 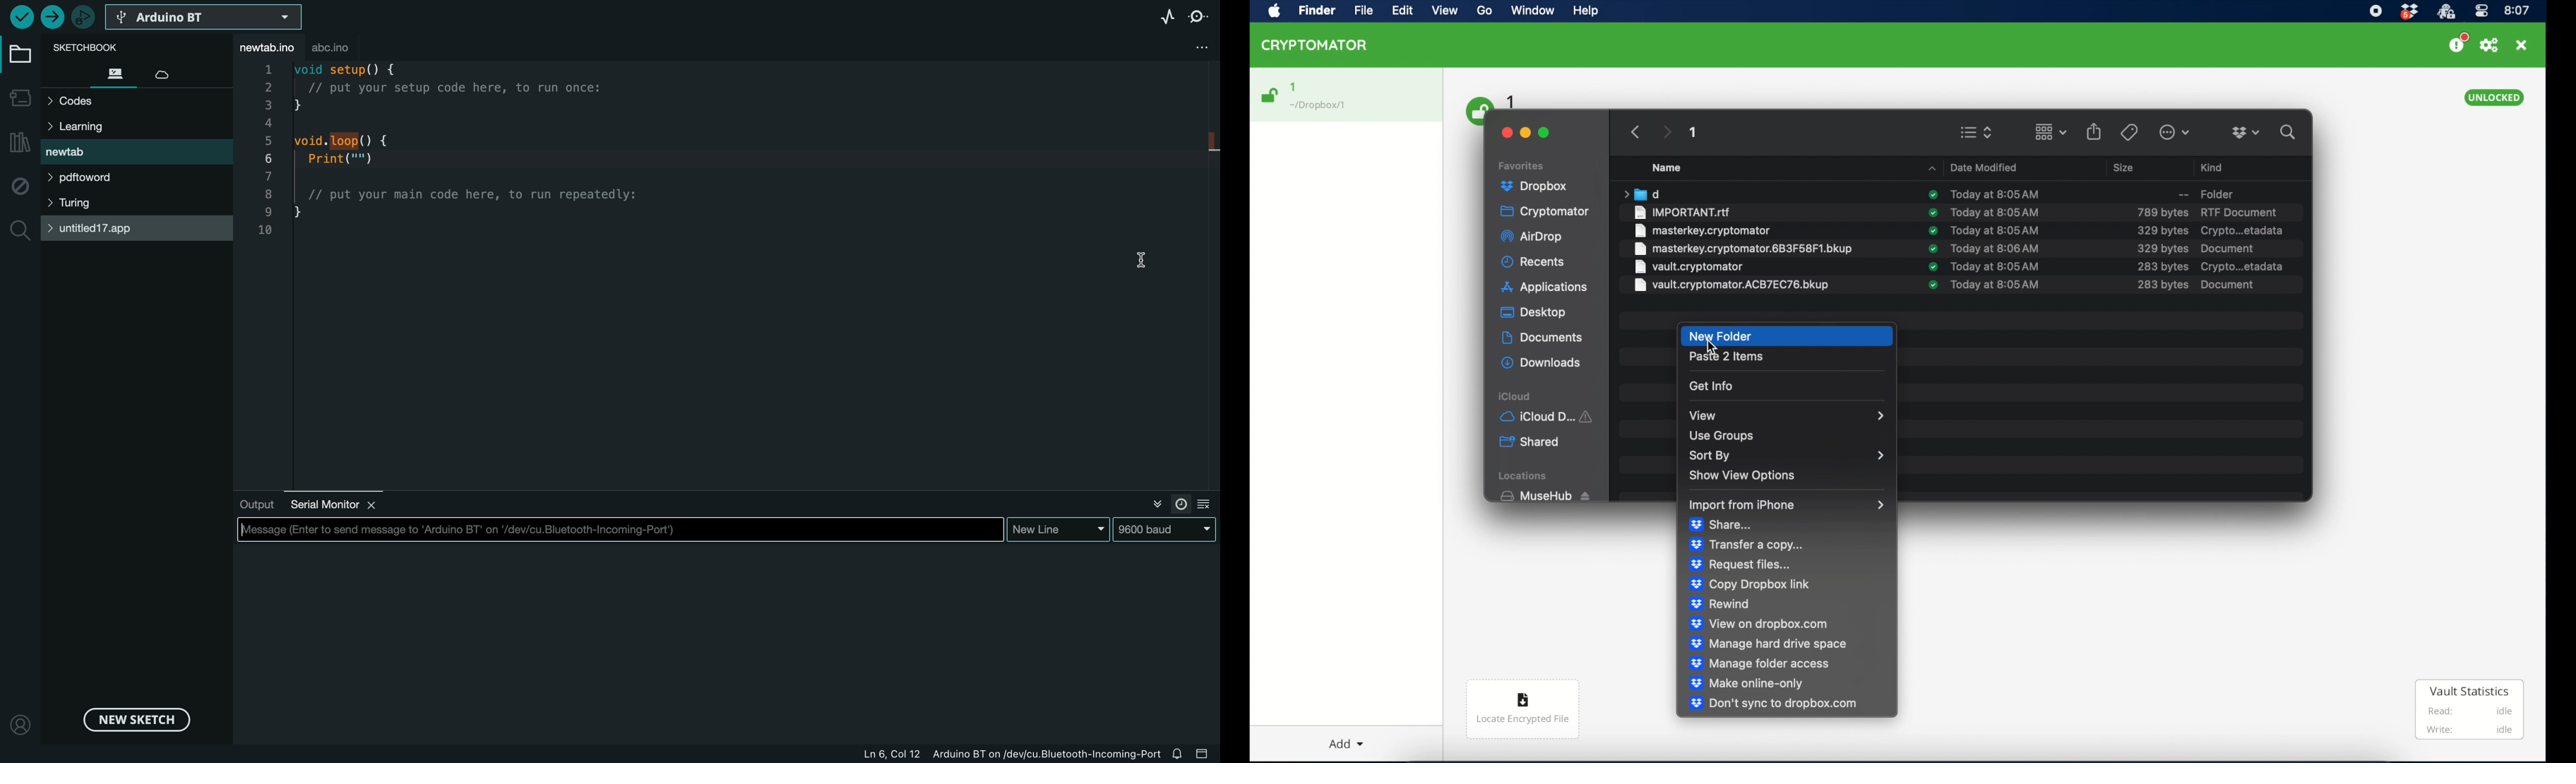 I want to click on dropbox highlighted, so click(x=1539, y=187).